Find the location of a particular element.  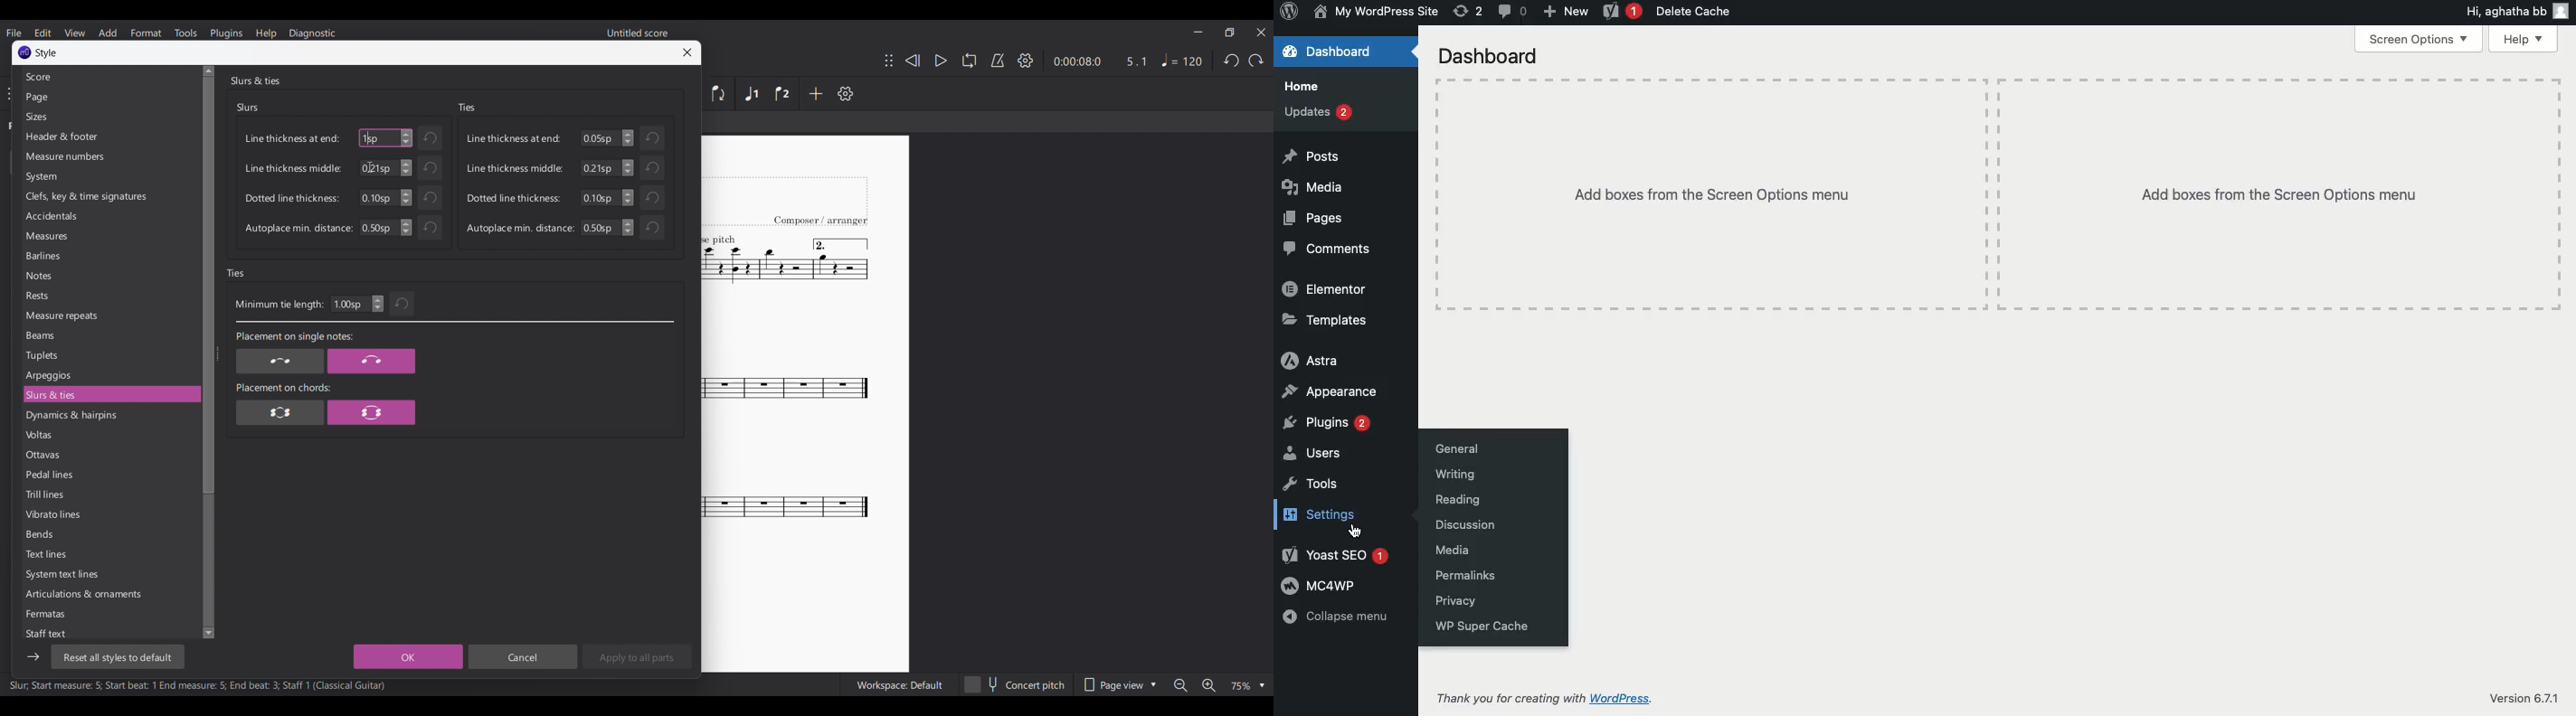

Score is located at coordinates (108, 77).